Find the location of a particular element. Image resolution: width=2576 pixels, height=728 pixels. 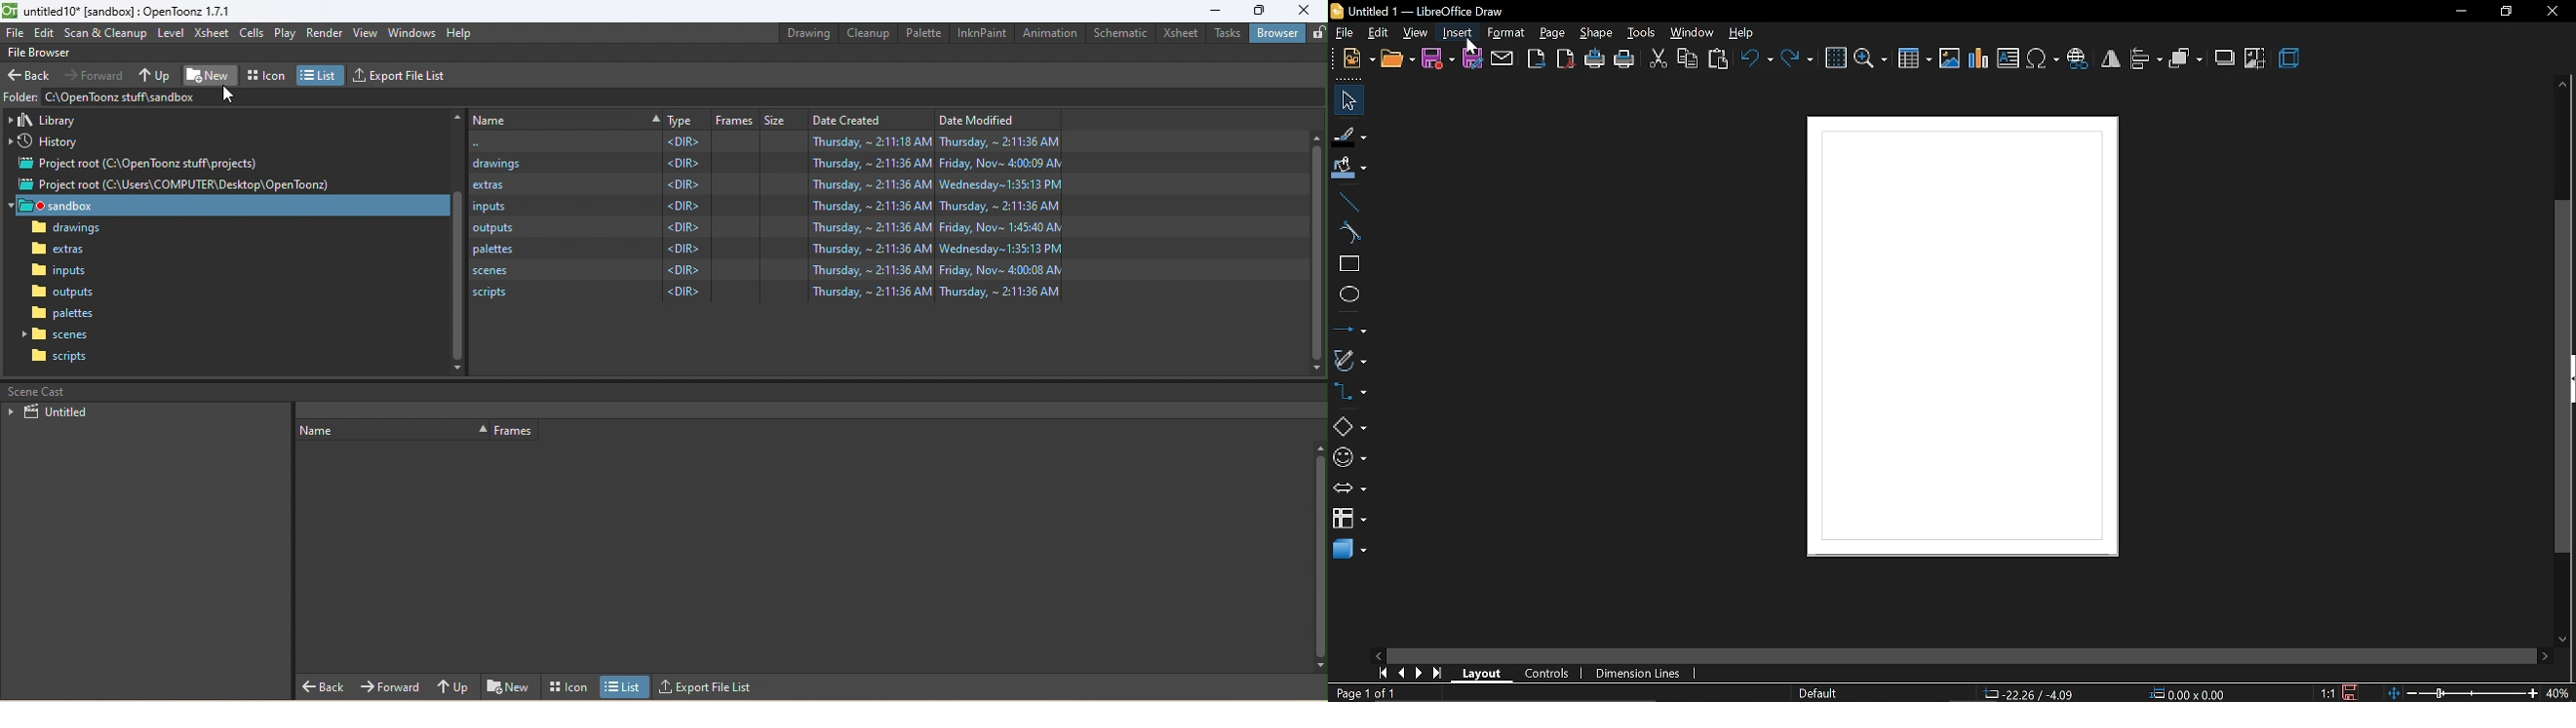

save is located at coordinates (1438, 60).